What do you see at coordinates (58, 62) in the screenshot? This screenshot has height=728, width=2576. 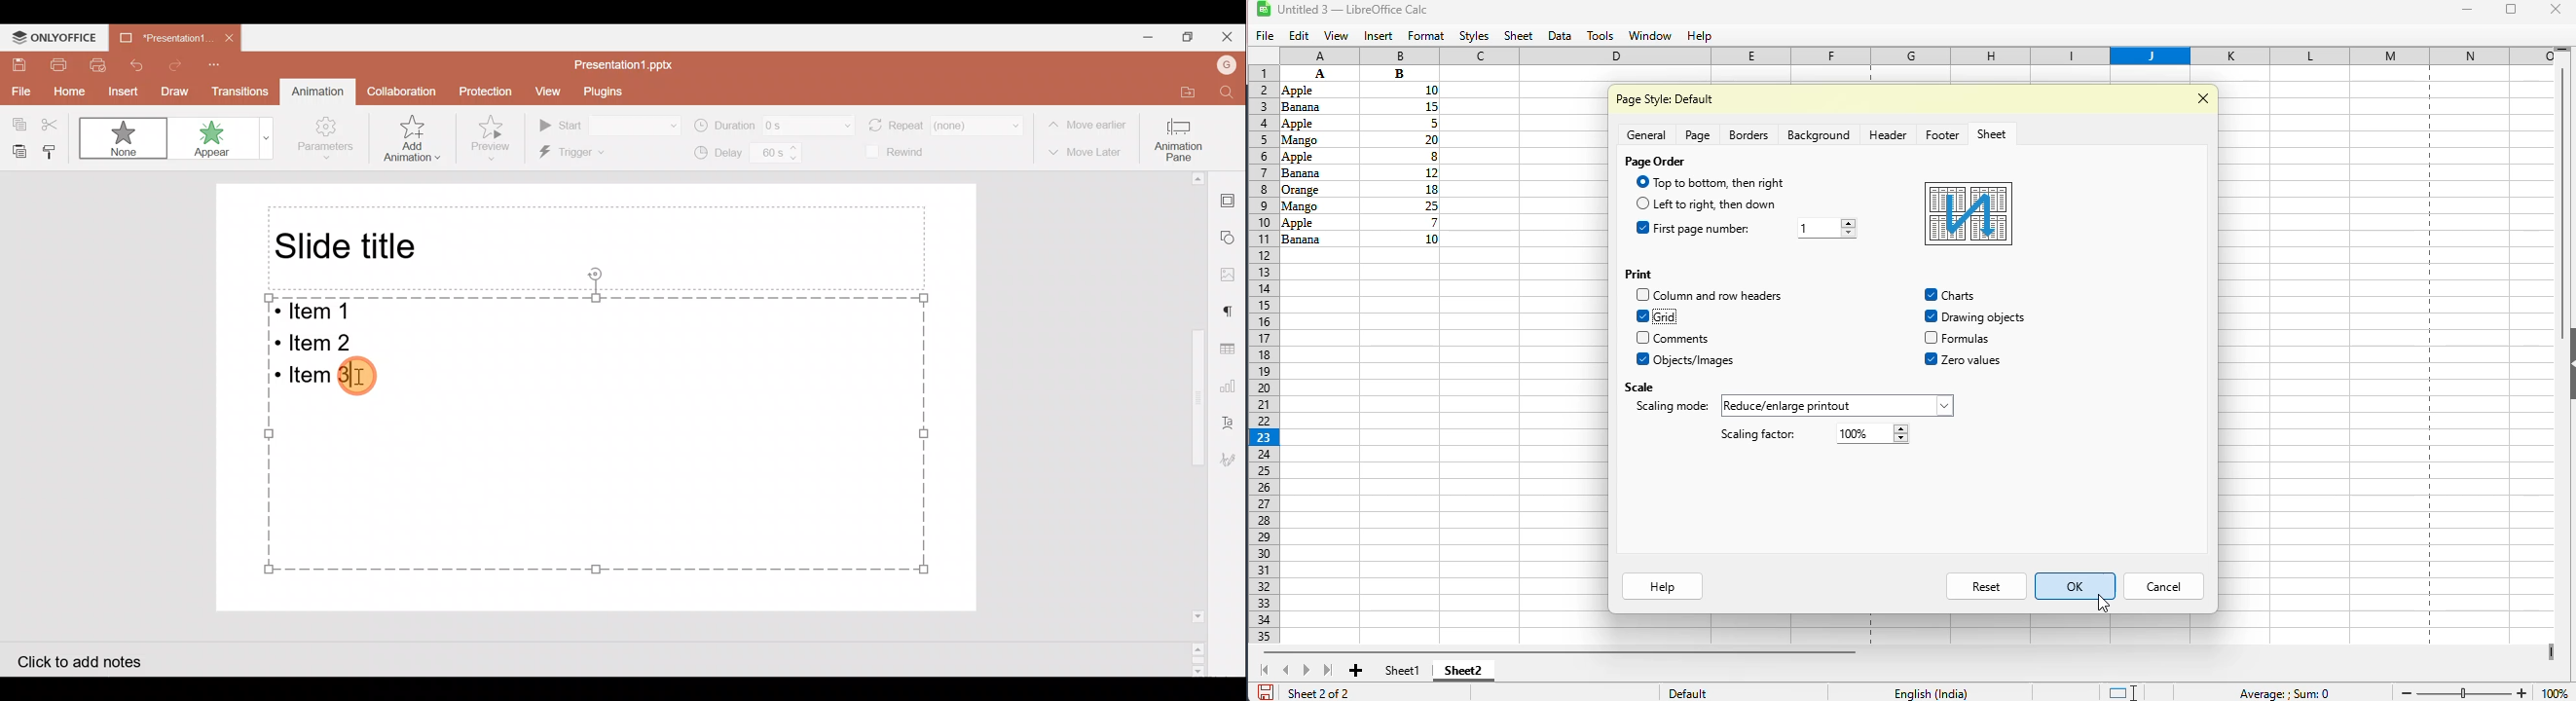 I see `Print file` at bounding box center [58, 62].